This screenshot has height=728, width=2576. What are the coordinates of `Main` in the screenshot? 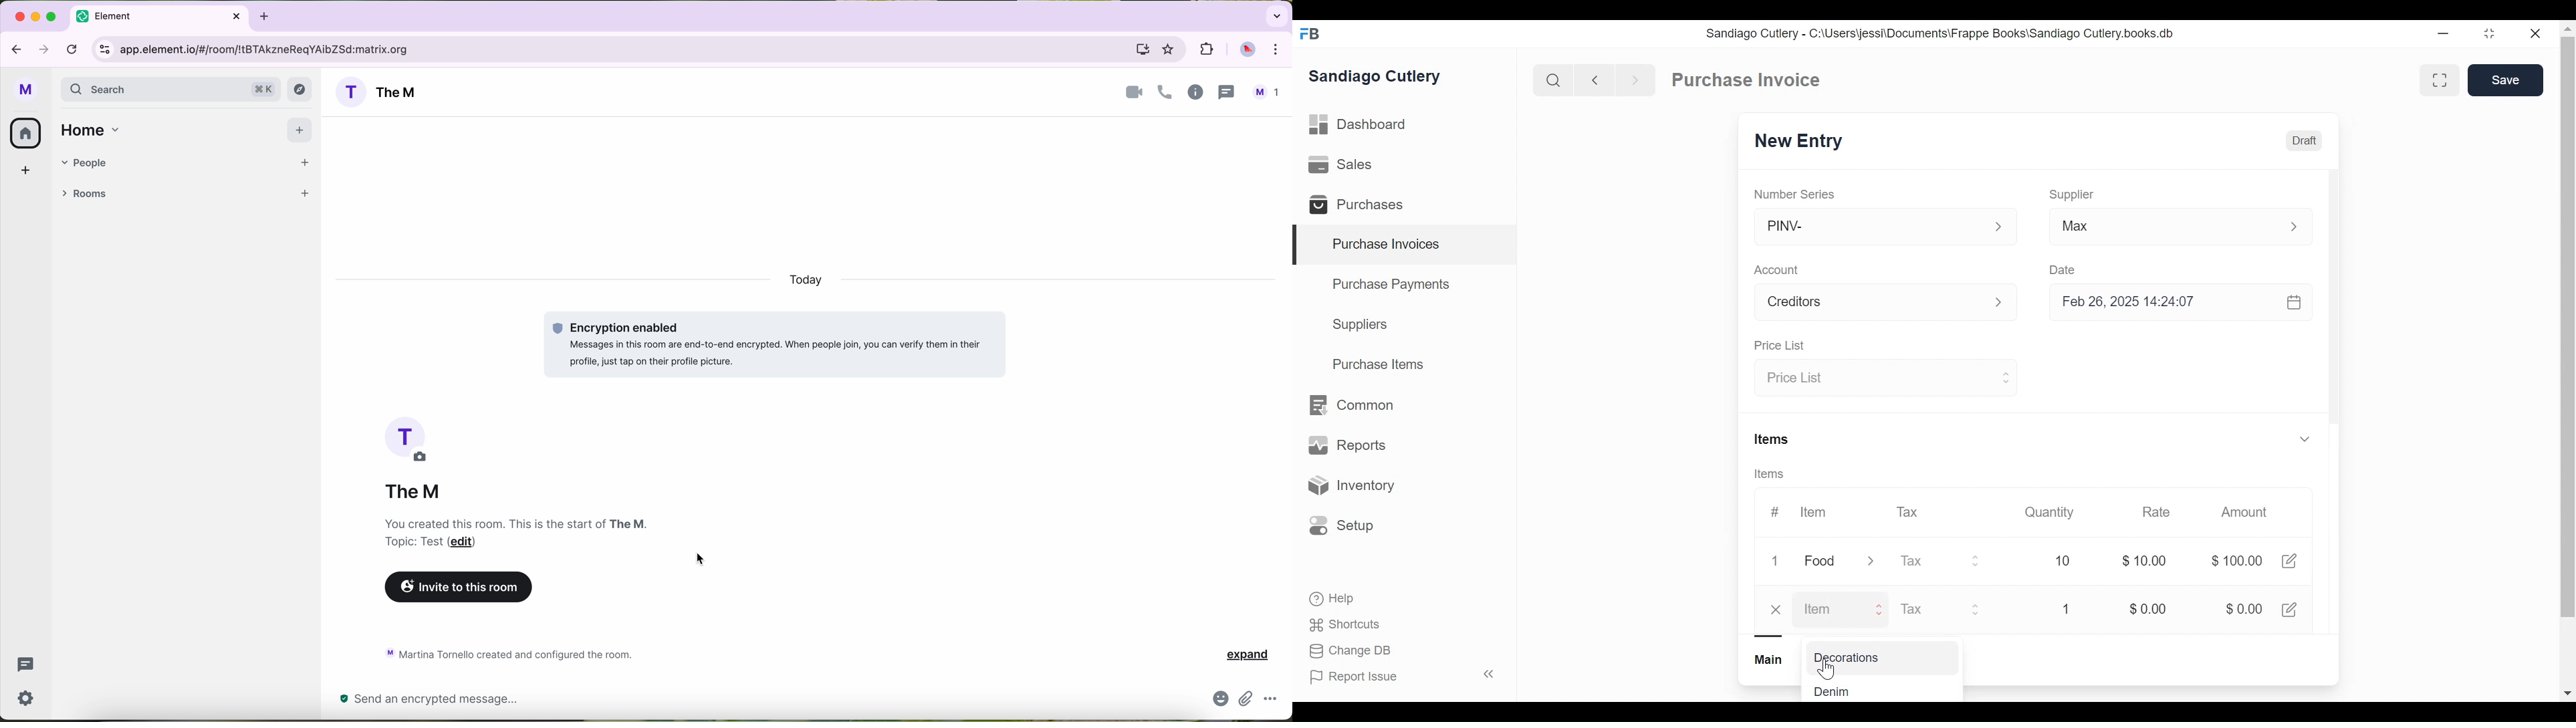 It's located at (1768, 659).